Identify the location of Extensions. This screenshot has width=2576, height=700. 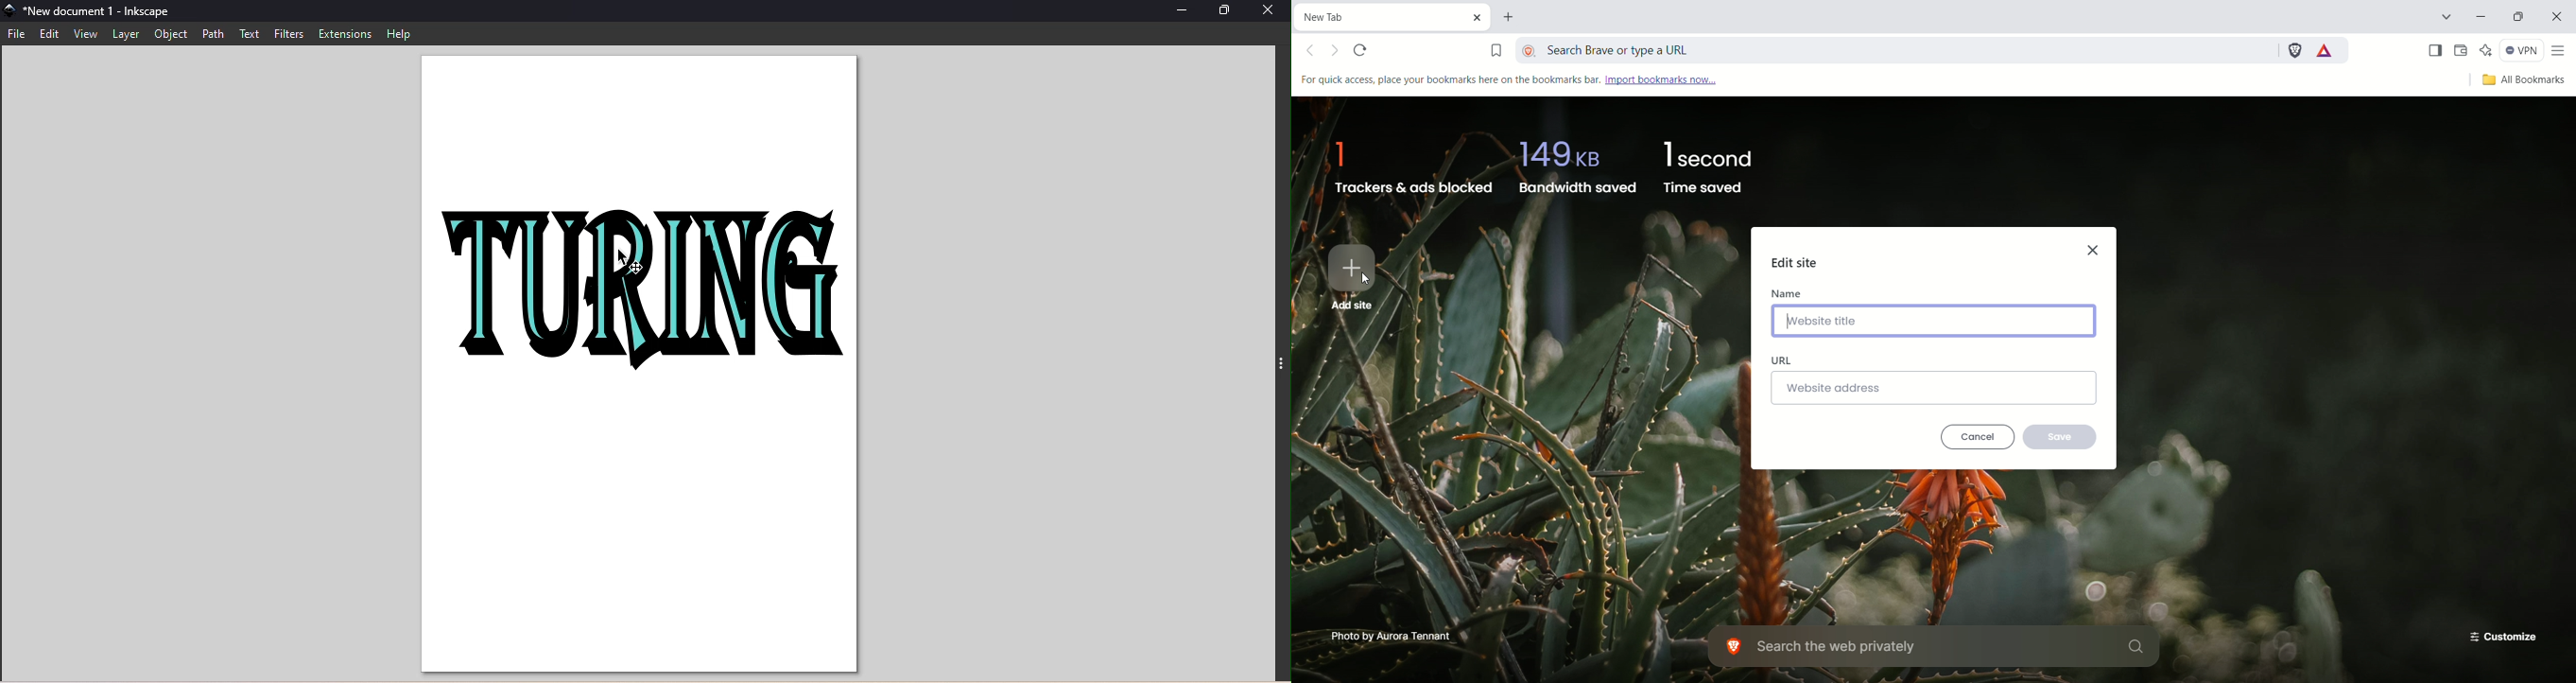
(344, 32).